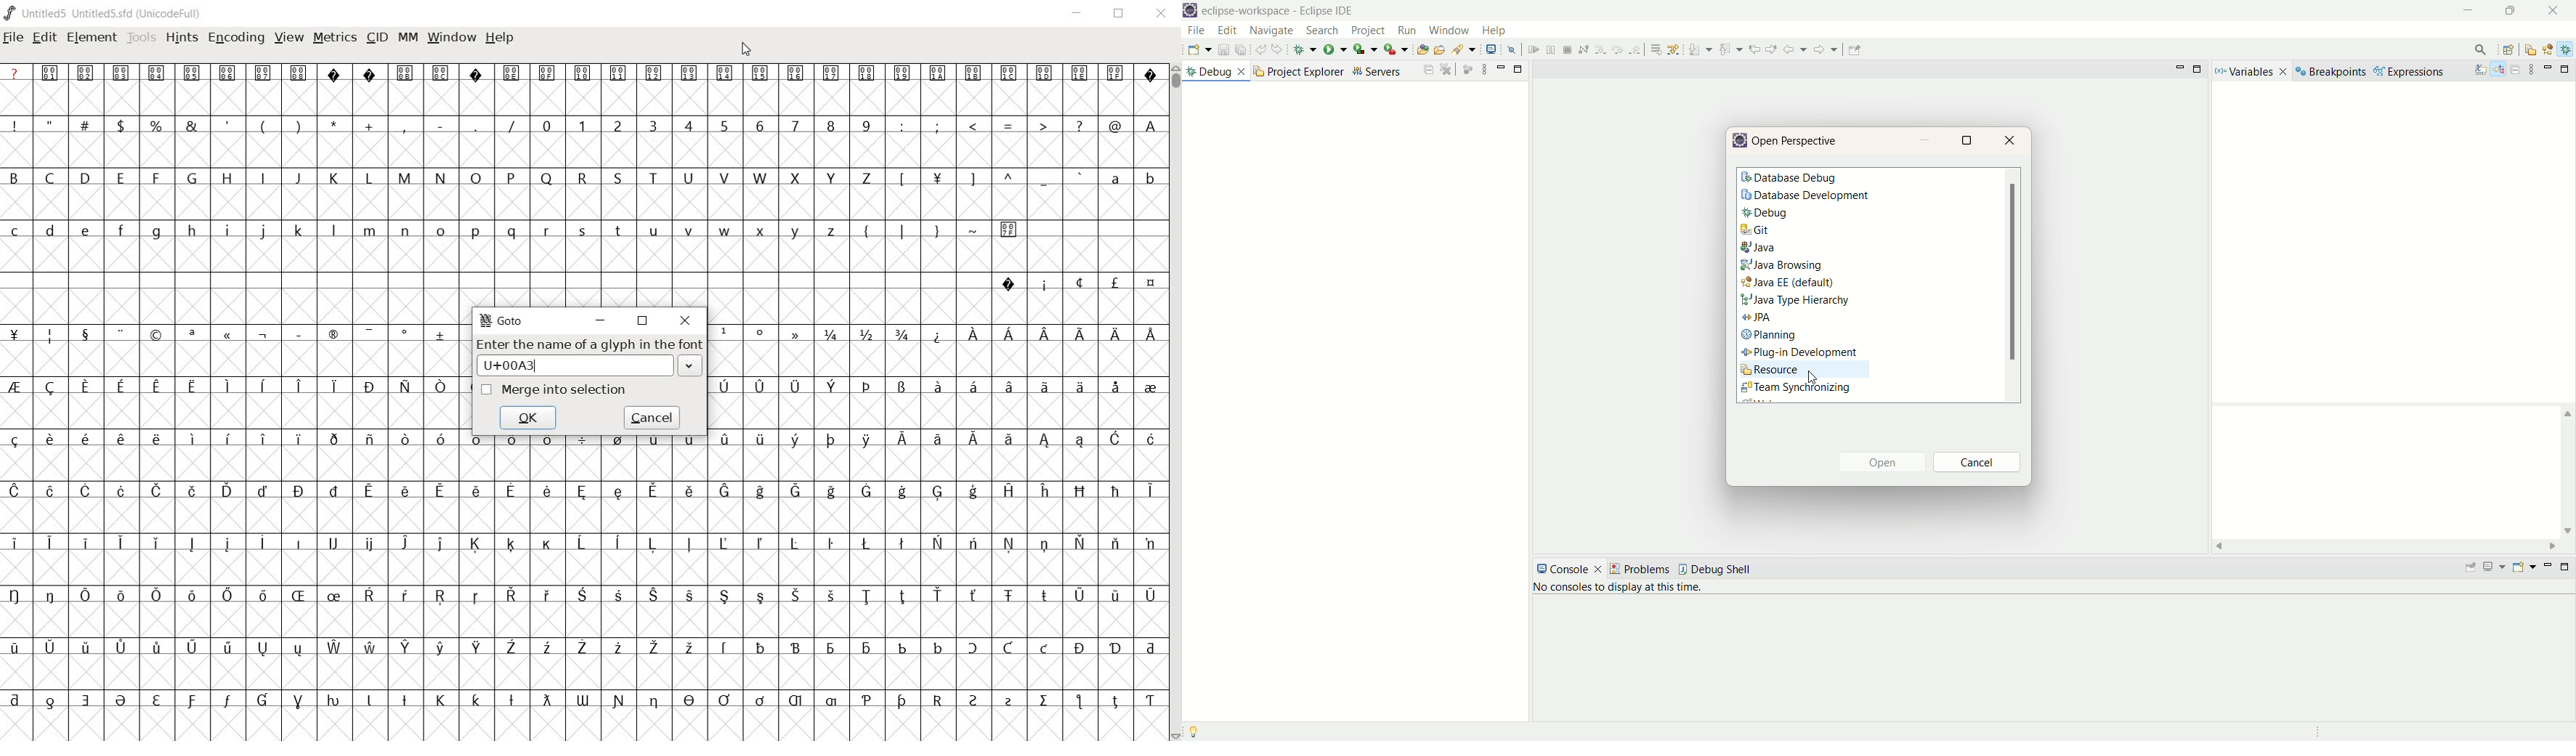 The width and height of the screenshot is (2576, 756). Describe the element at coordinates (1080, 15) in the screenshot. I see `minimize` at that location.